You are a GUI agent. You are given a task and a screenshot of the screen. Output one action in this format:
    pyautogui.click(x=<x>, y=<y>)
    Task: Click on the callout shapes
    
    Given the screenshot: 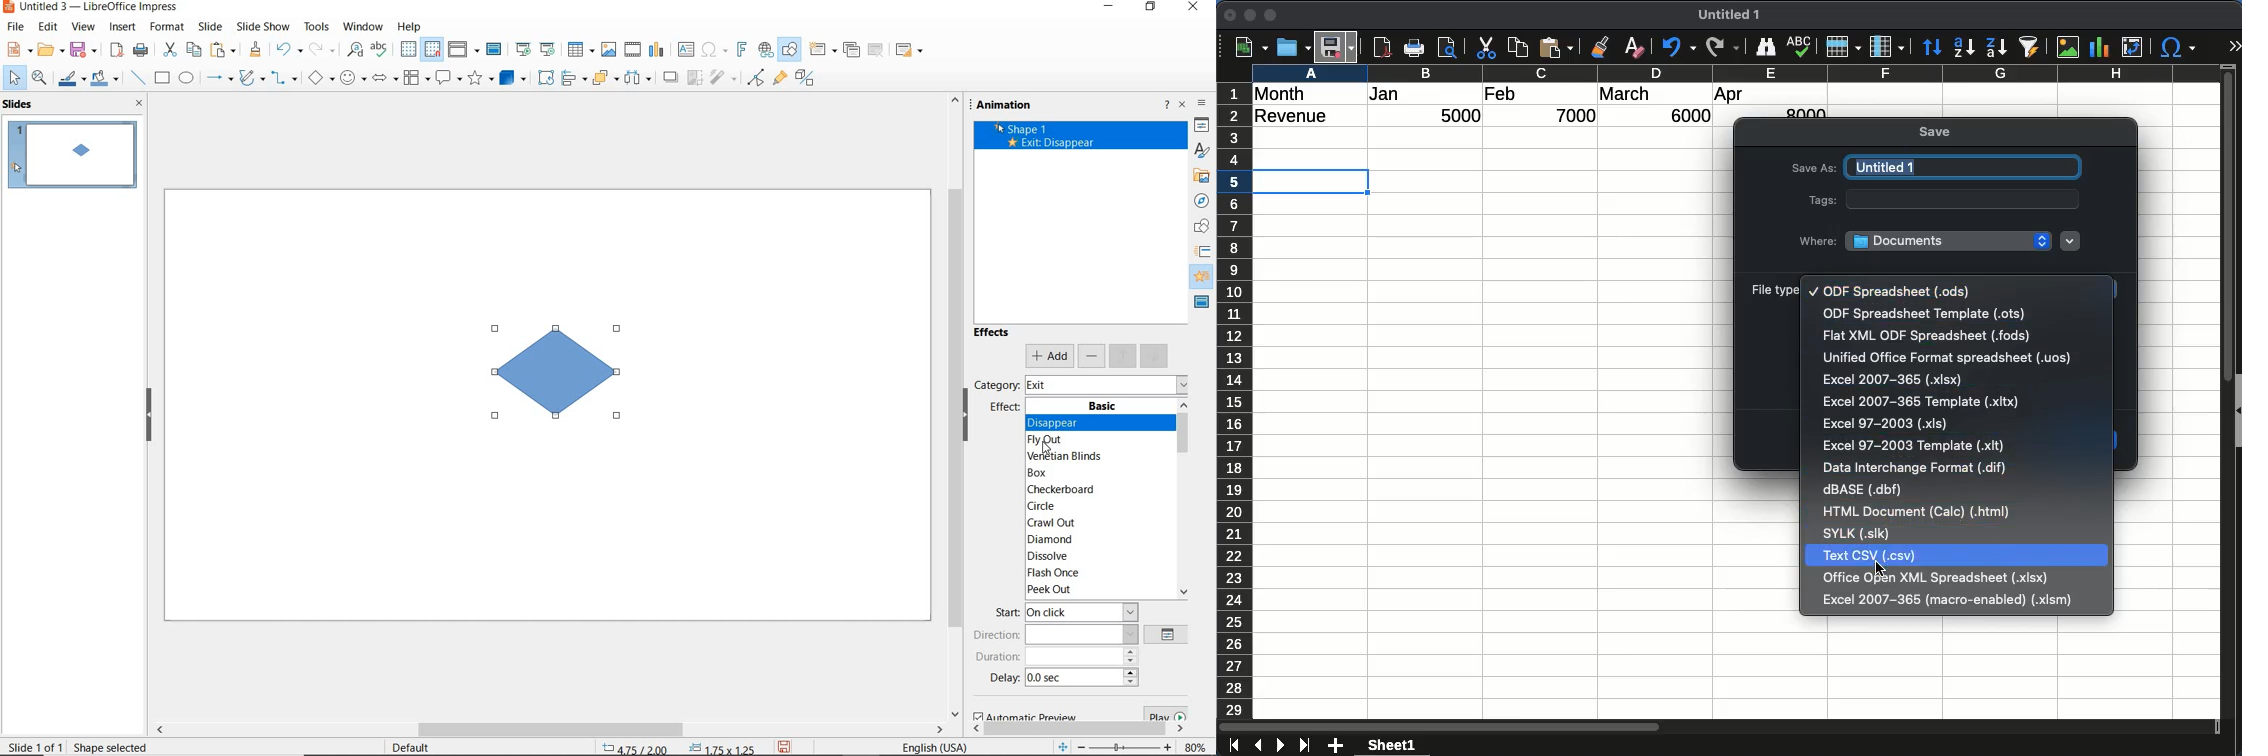 What is the action you would take?
    pyautogui.click(x=449, y=77)
    